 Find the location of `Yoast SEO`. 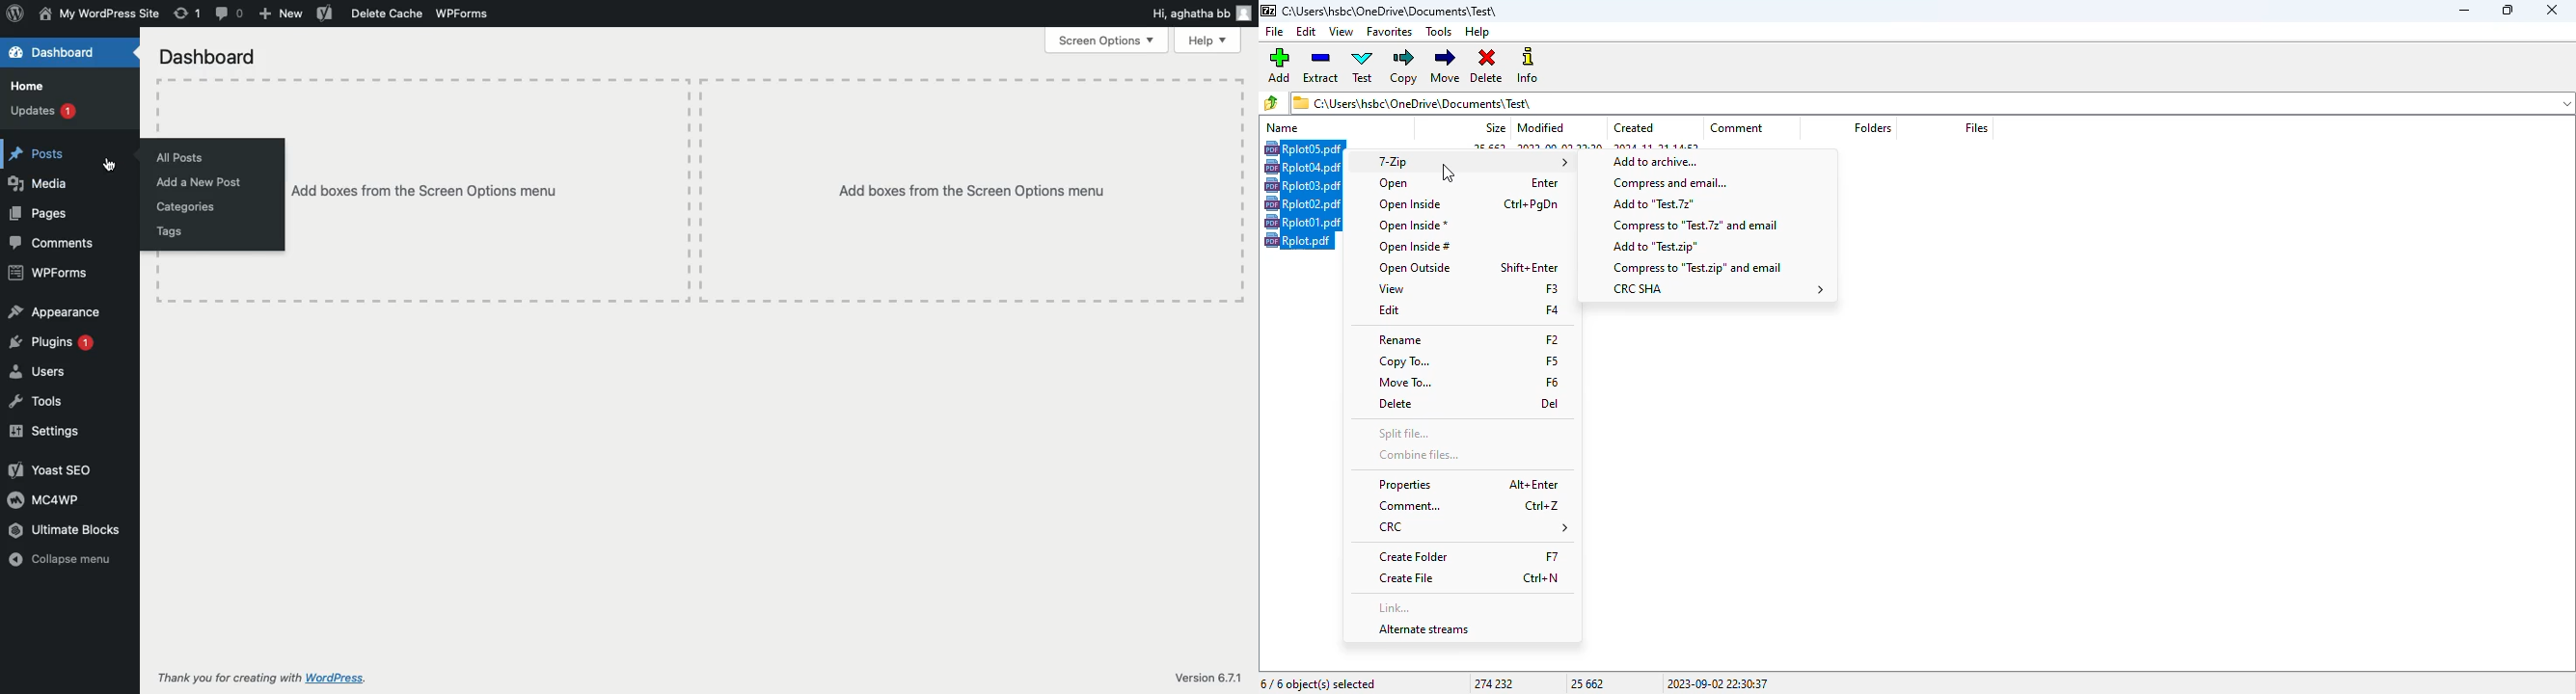

Yoast SEO is located at coordinates (52, 468).